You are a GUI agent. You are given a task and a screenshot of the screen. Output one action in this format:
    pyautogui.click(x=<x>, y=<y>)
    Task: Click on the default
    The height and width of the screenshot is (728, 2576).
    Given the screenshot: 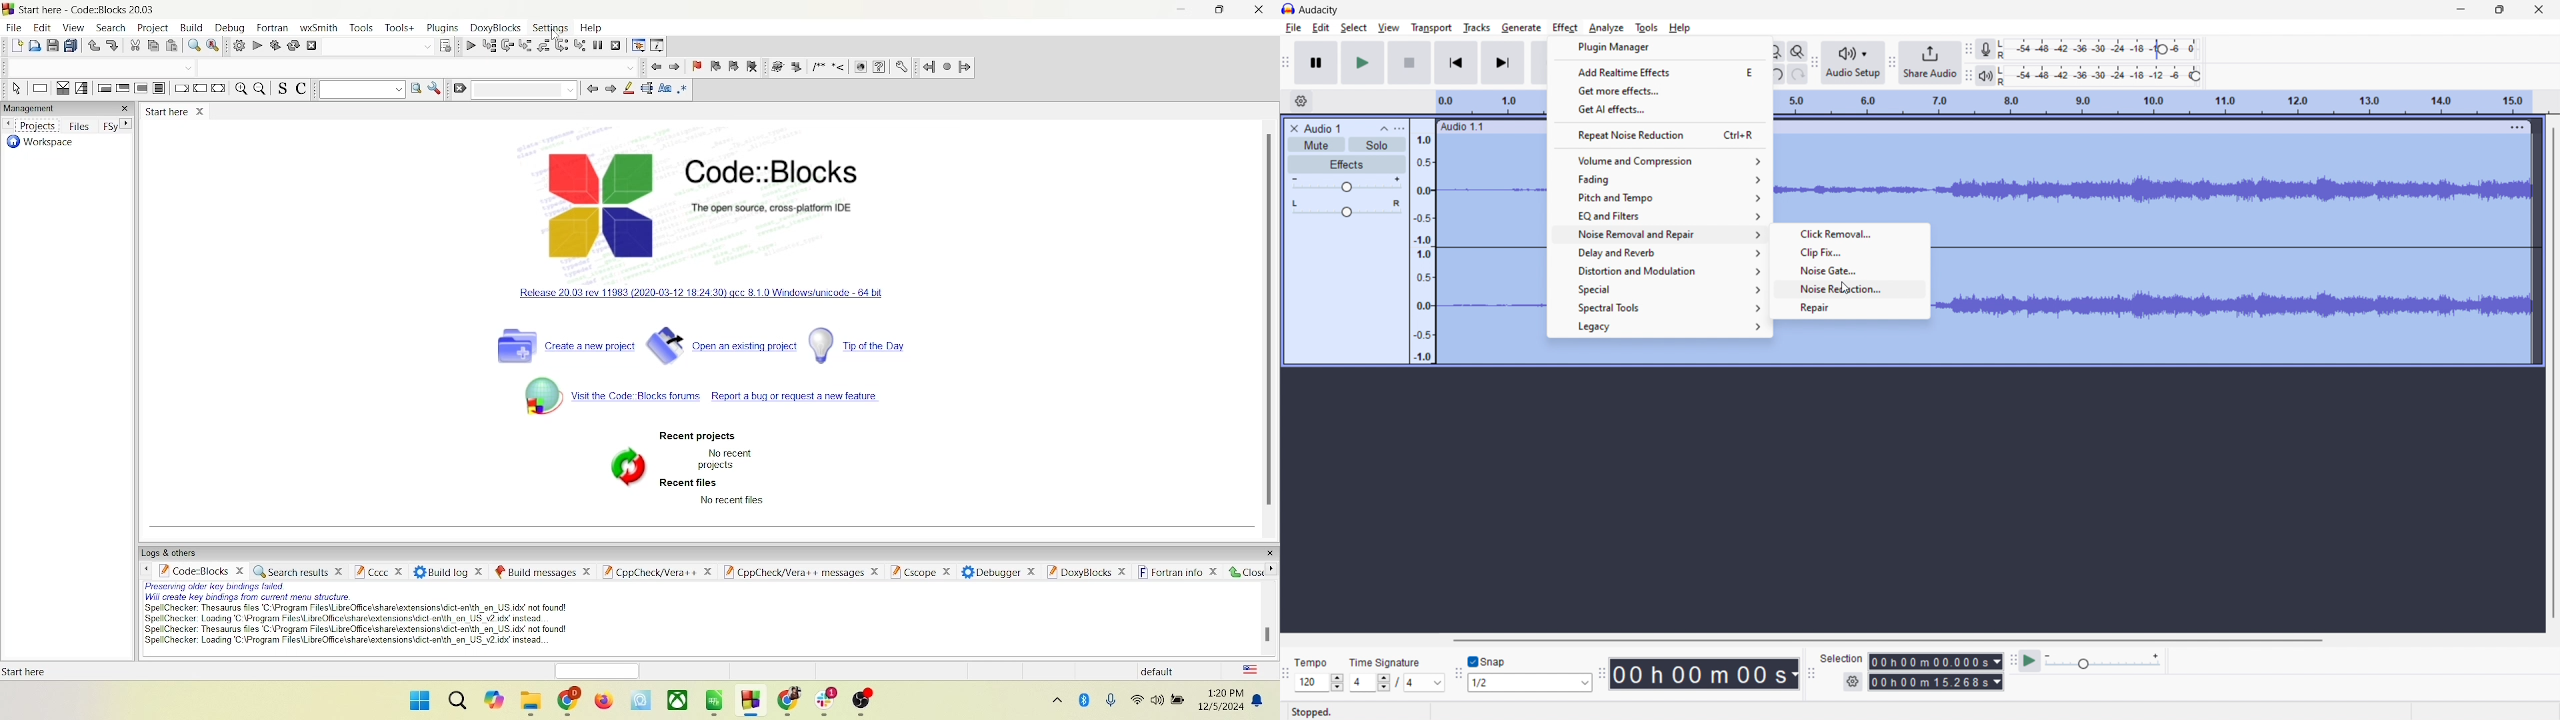 What is the action you would take?
    pyautogui.click(x=1166, y=671)
    